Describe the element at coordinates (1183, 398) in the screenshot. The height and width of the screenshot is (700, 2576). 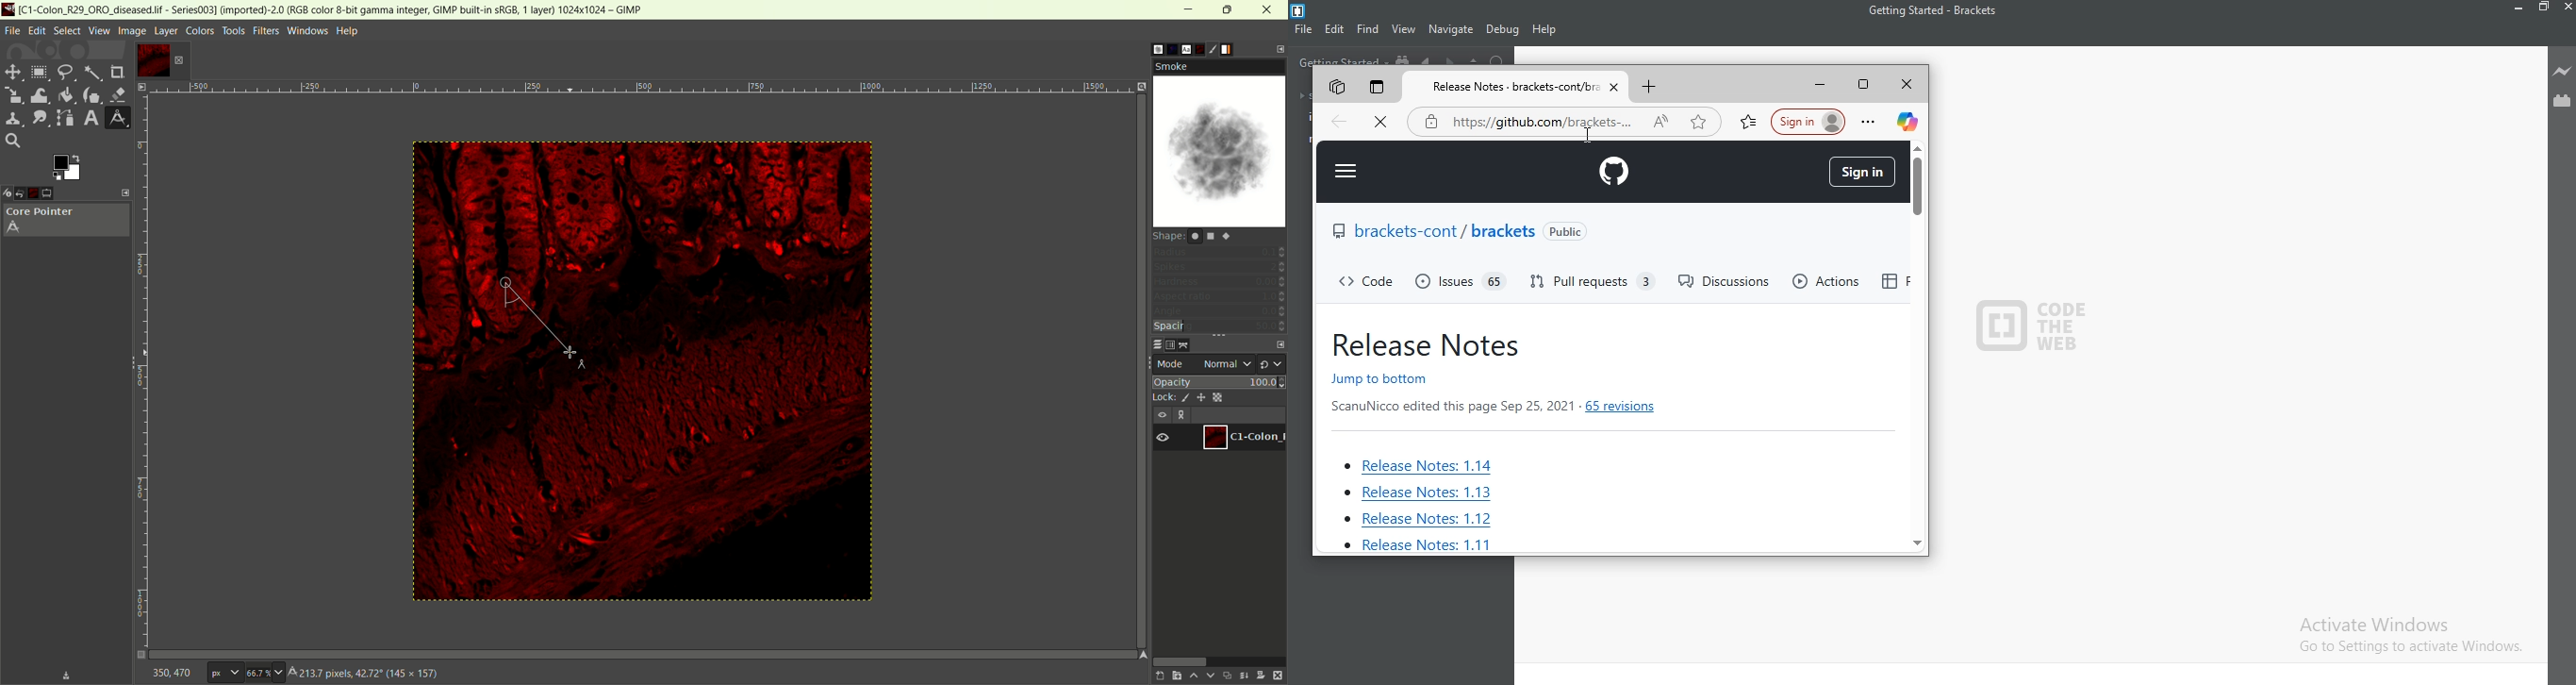
I see `lock pixel` at that location.